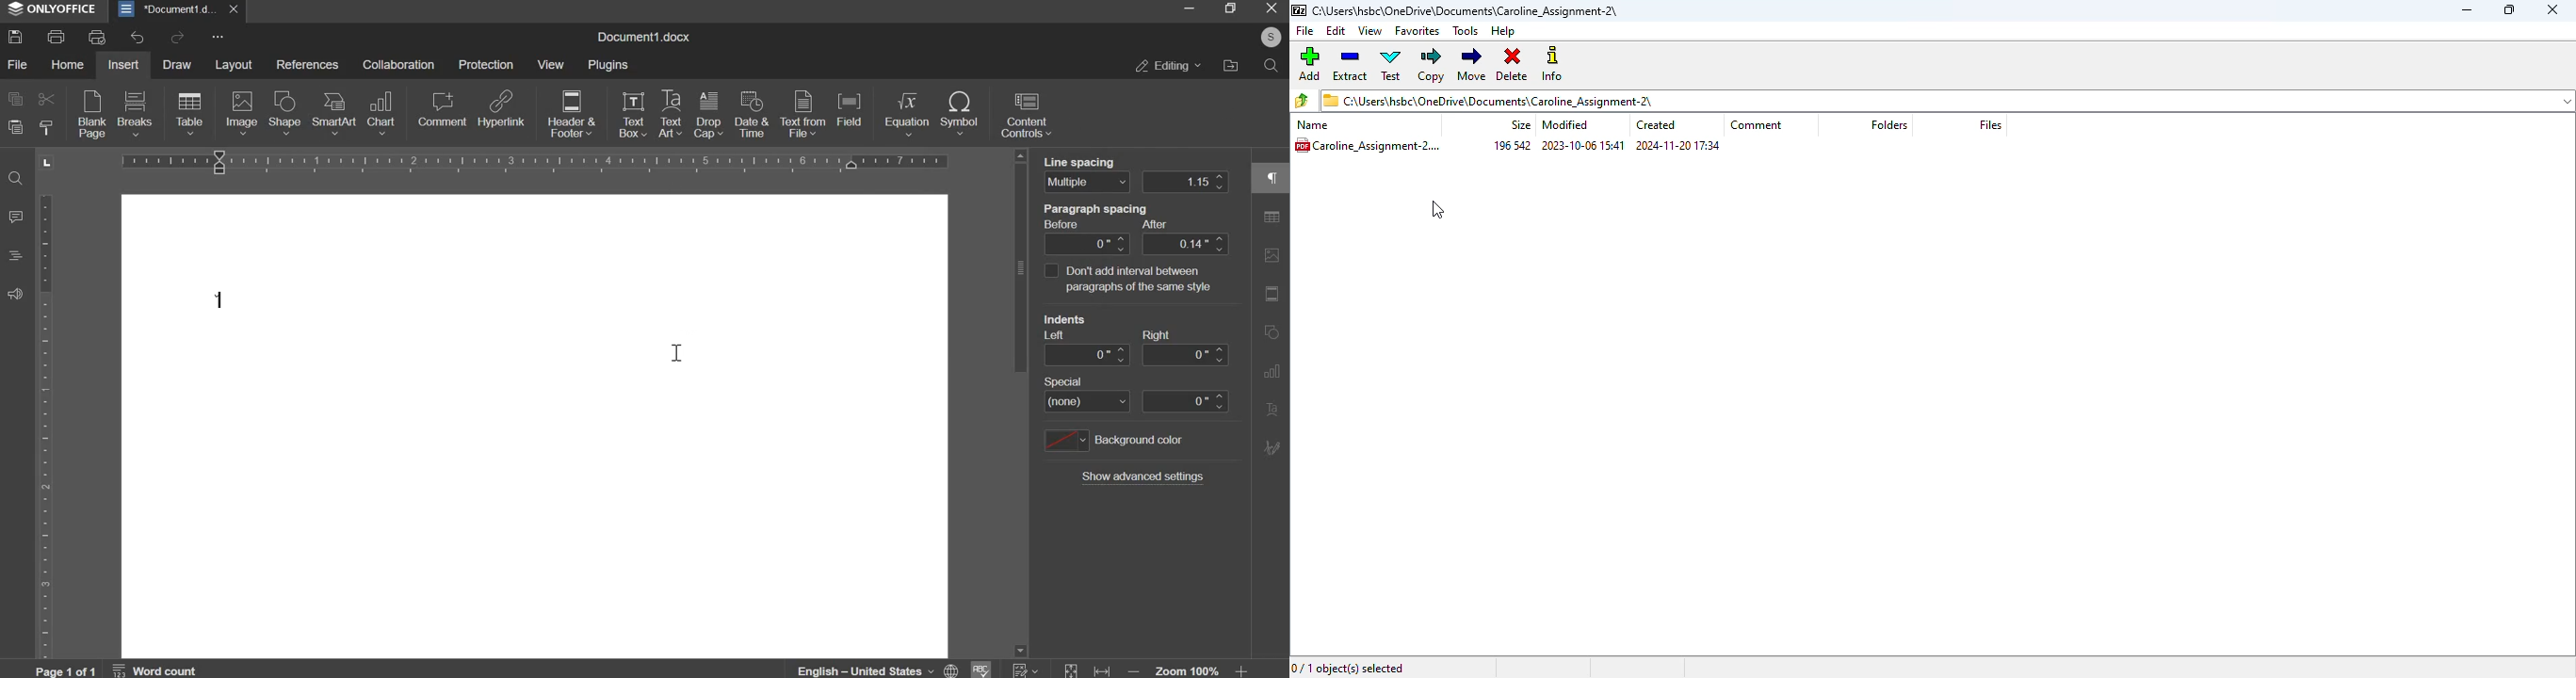  I want to click on onlyoffice, so click(53, 8).